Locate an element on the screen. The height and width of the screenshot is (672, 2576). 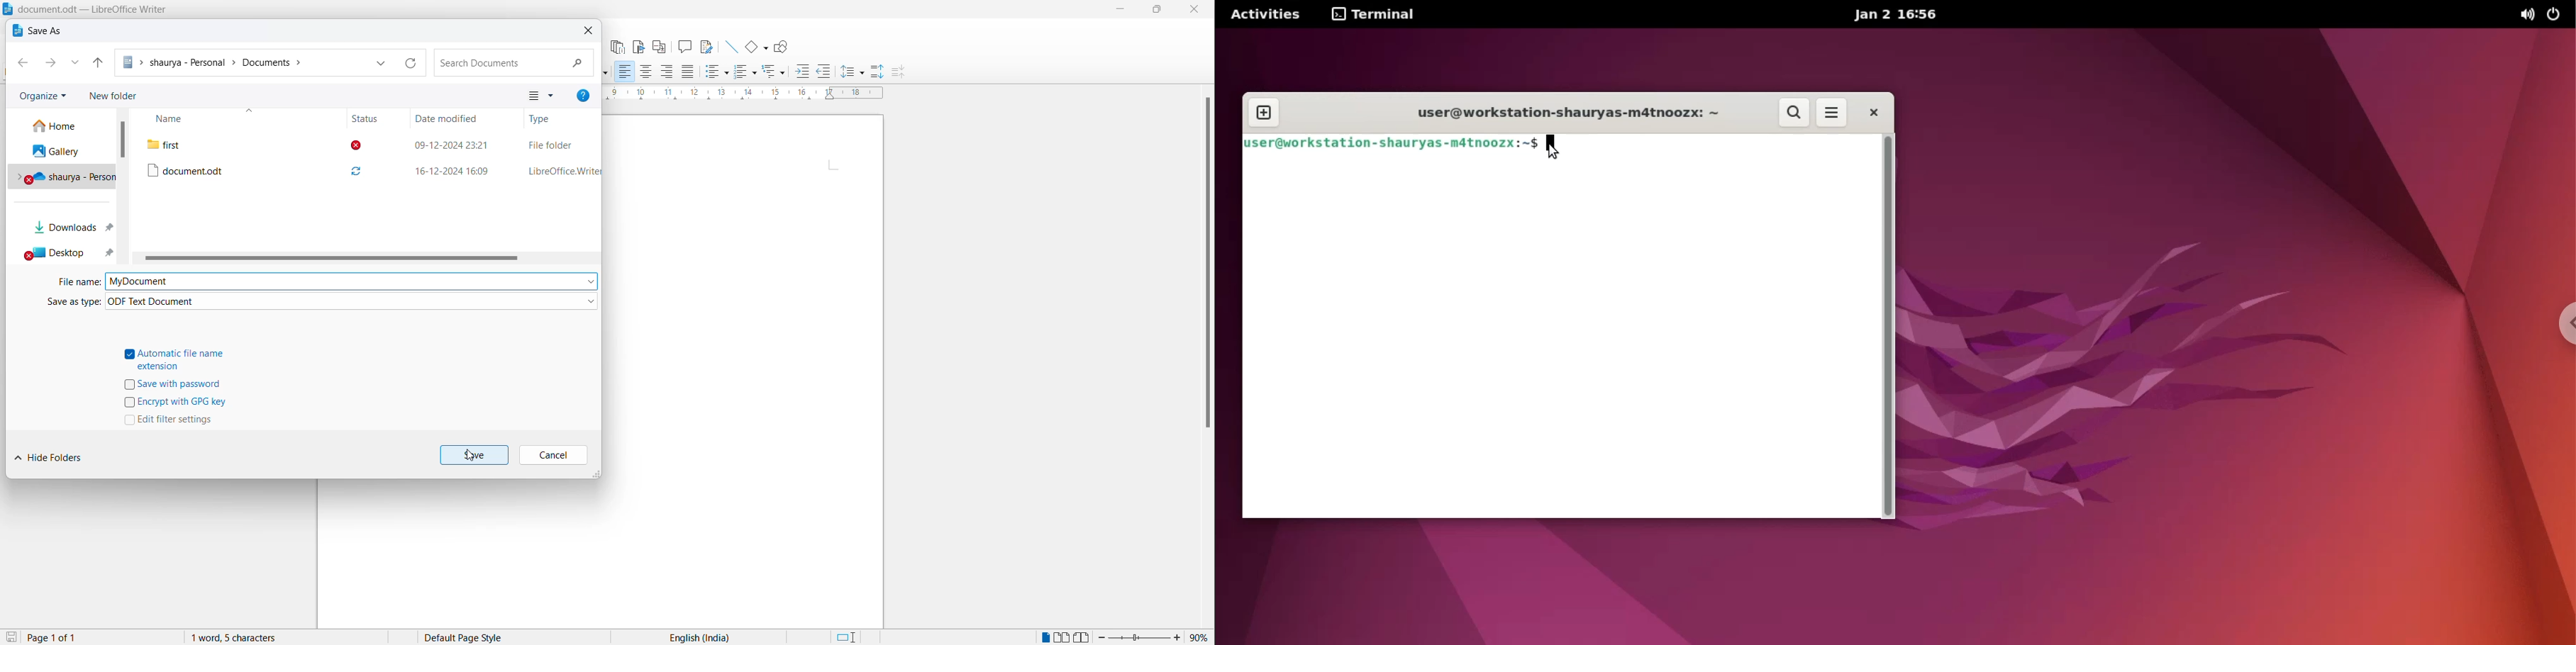
cursor is located at coordinates (471, 458).